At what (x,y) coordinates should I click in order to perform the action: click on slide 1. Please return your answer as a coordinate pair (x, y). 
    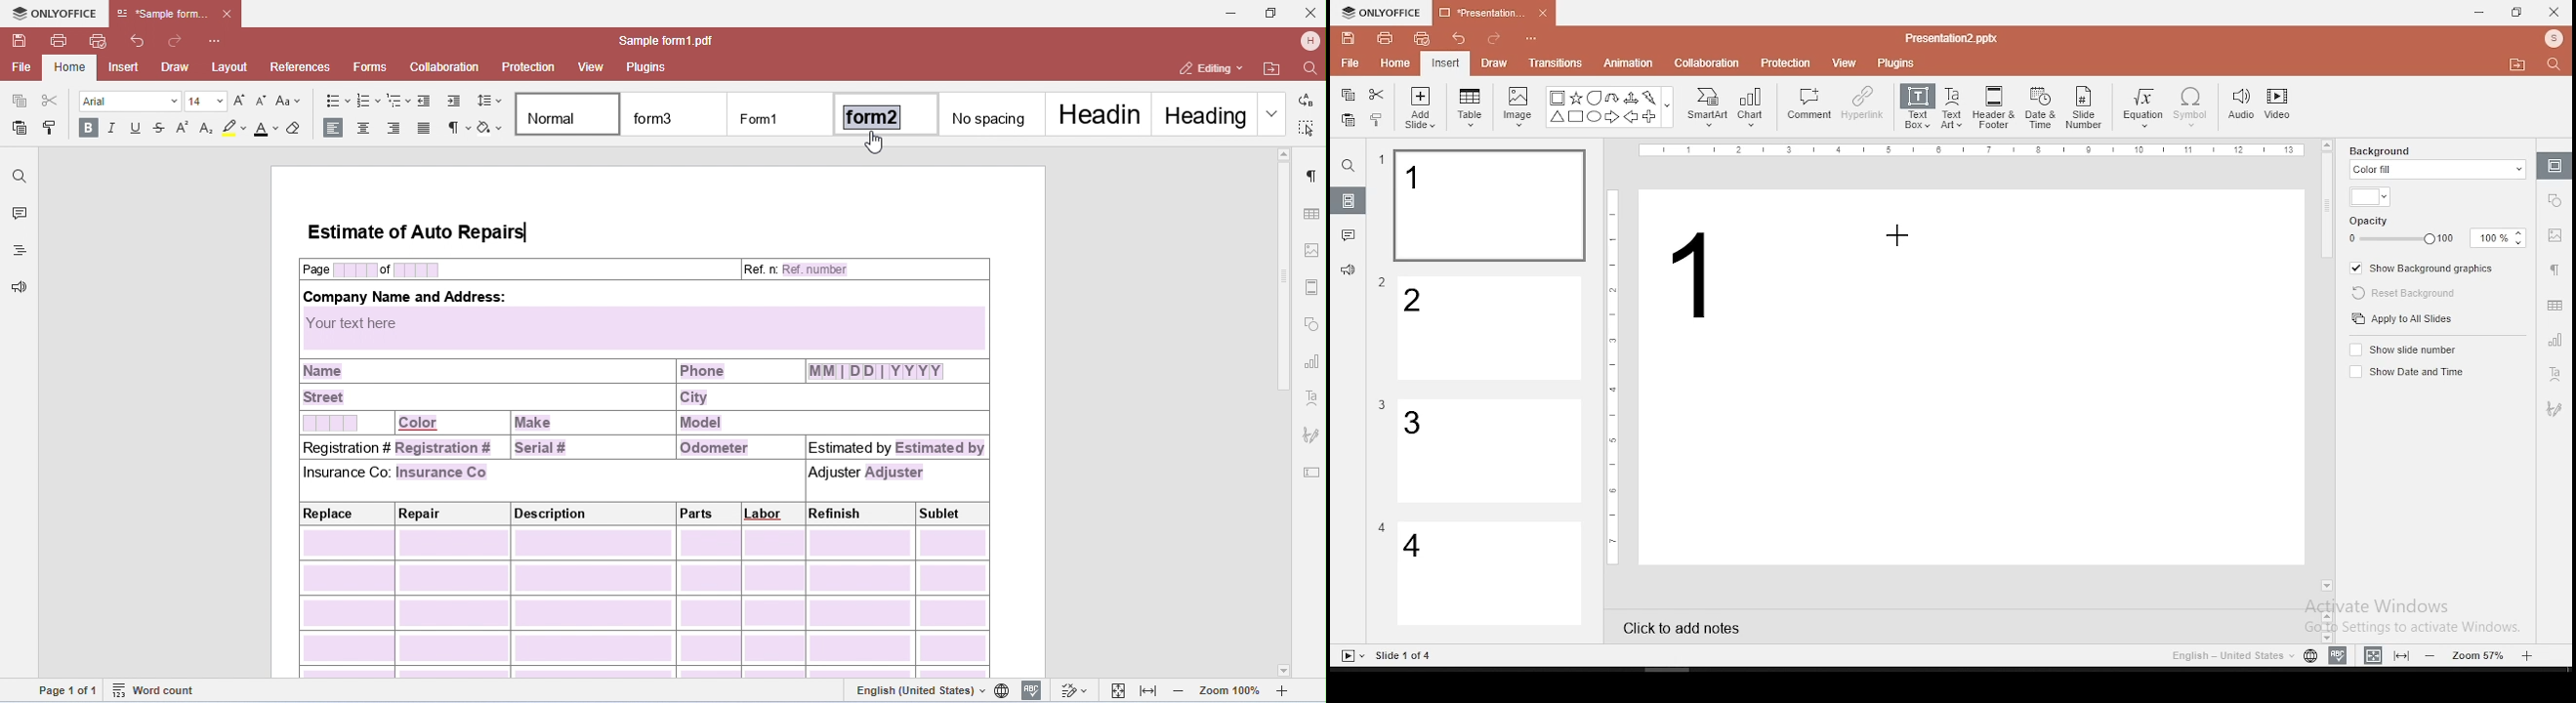
    Looking at the image, I should click on (1488, 206).